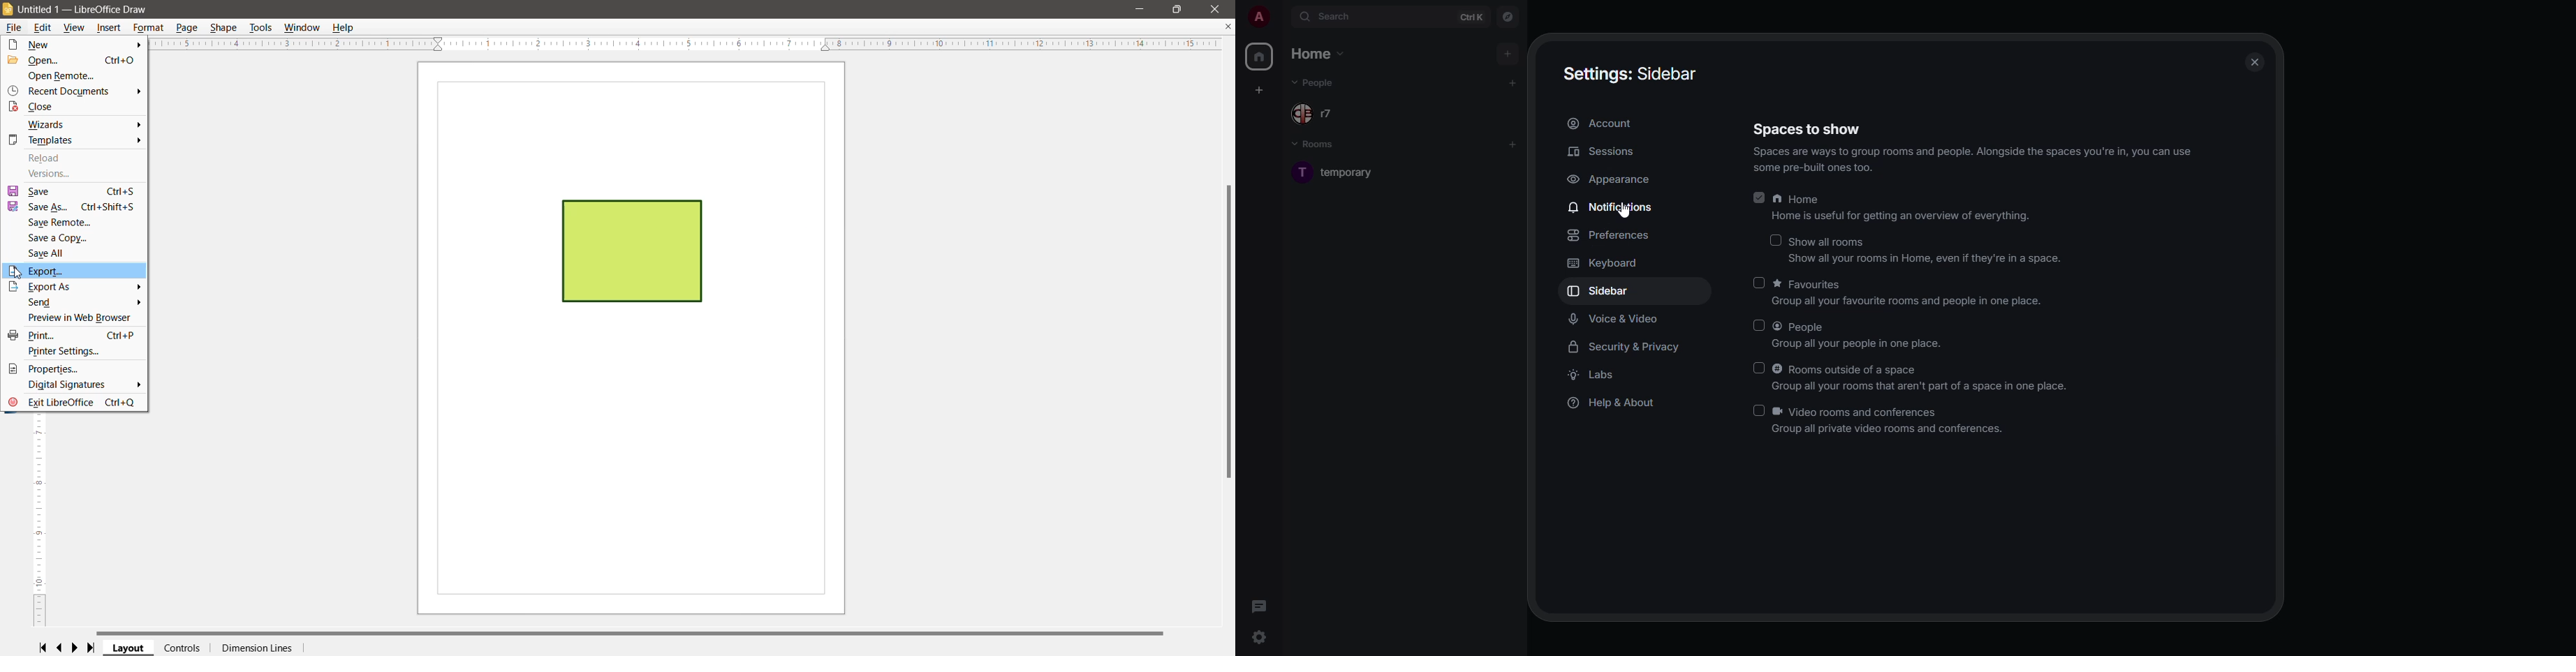 This screenshot has height=672, width=2576. Describe the element at coordinates (1258, 606) in the screenshot. I see `threads` at that location.